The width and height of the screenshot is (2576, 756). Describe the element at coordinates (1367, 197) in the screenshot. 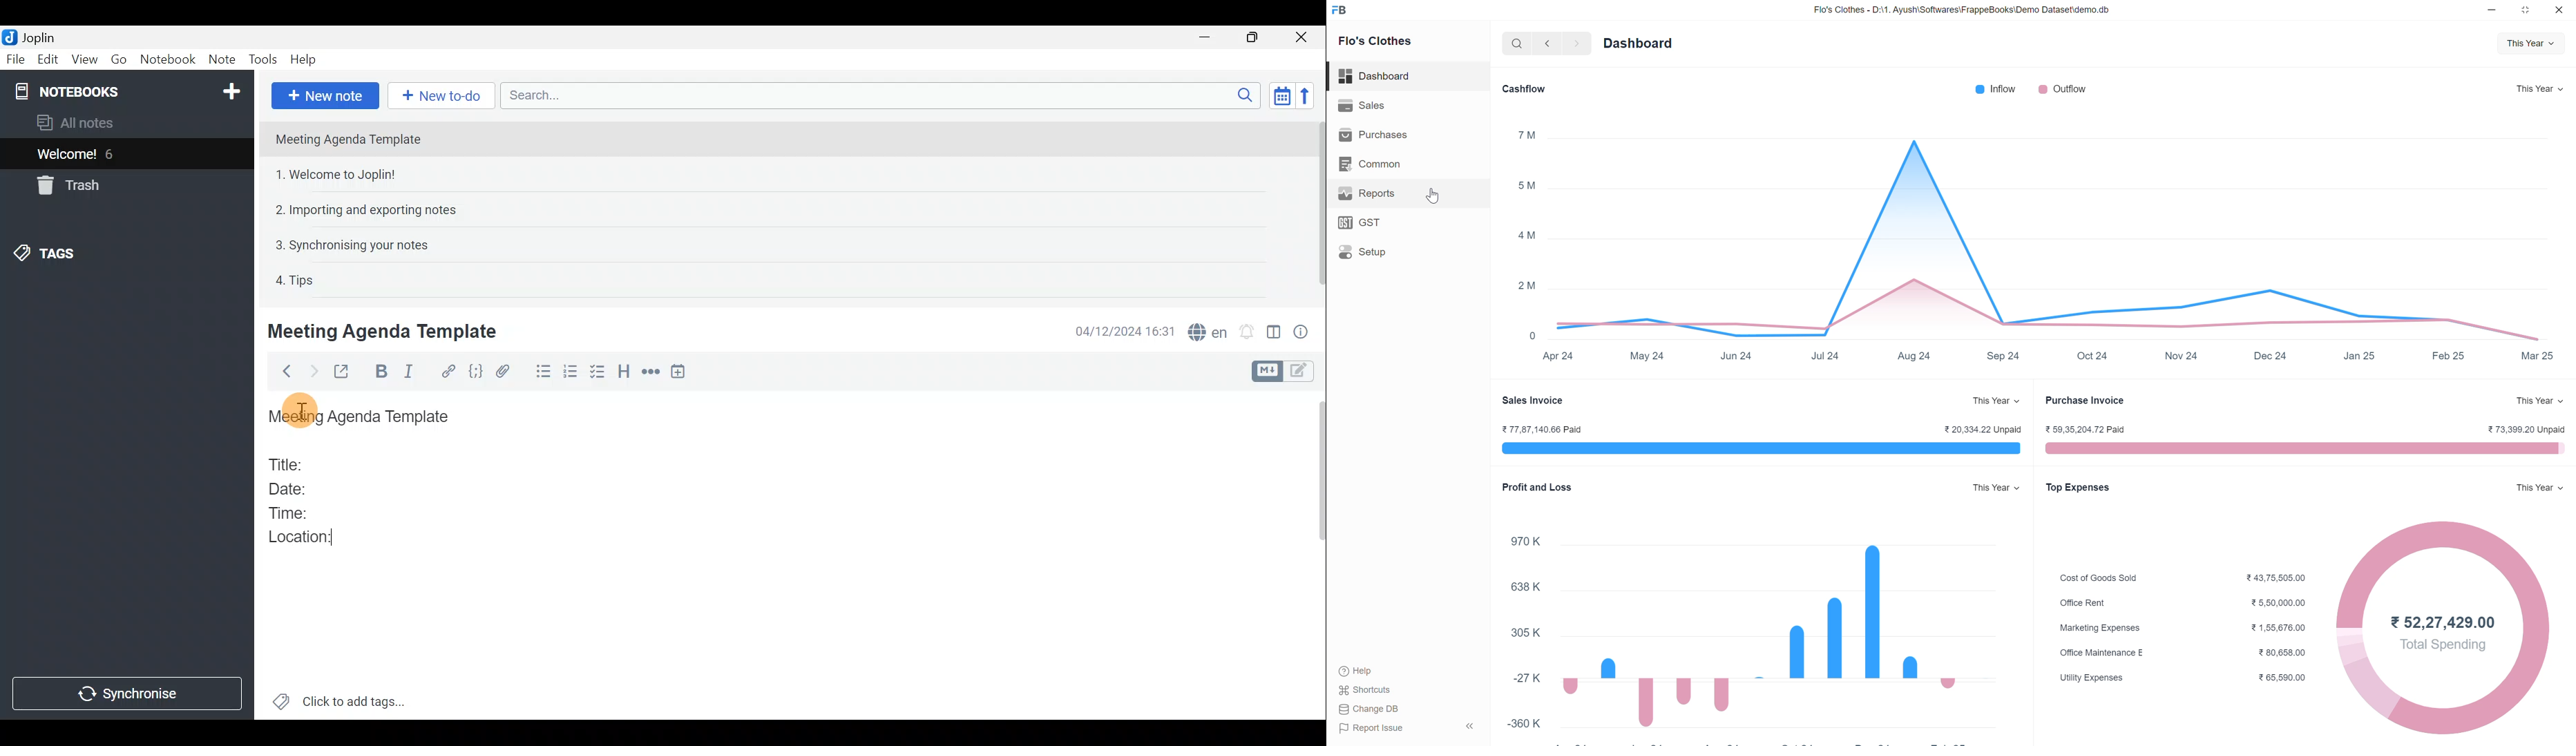

I see `Reports` at that location.